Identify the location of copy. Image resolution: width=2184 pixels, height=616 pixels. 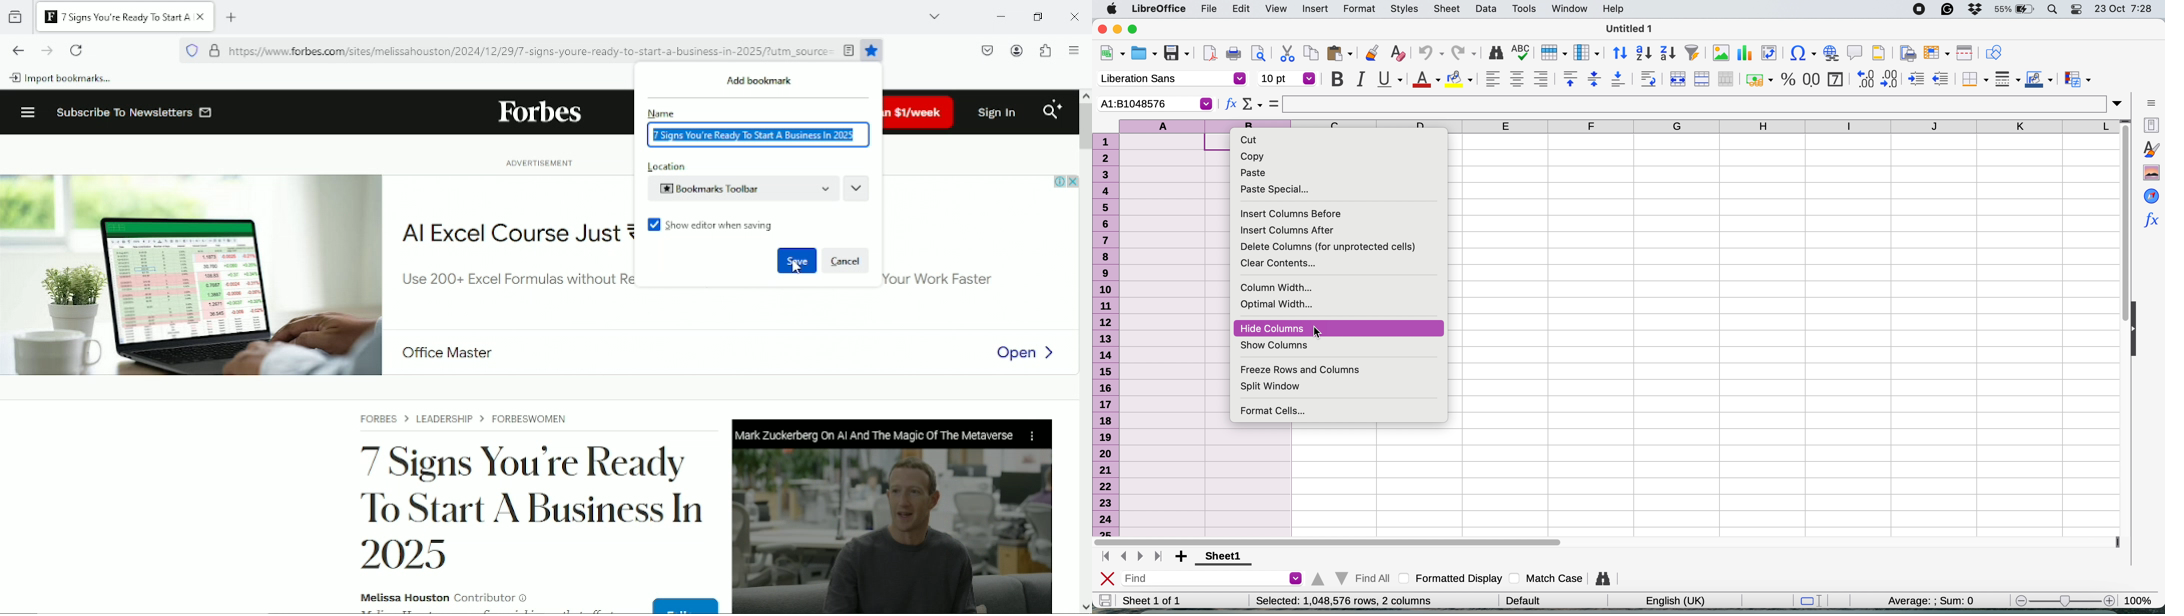
(1258, 157).